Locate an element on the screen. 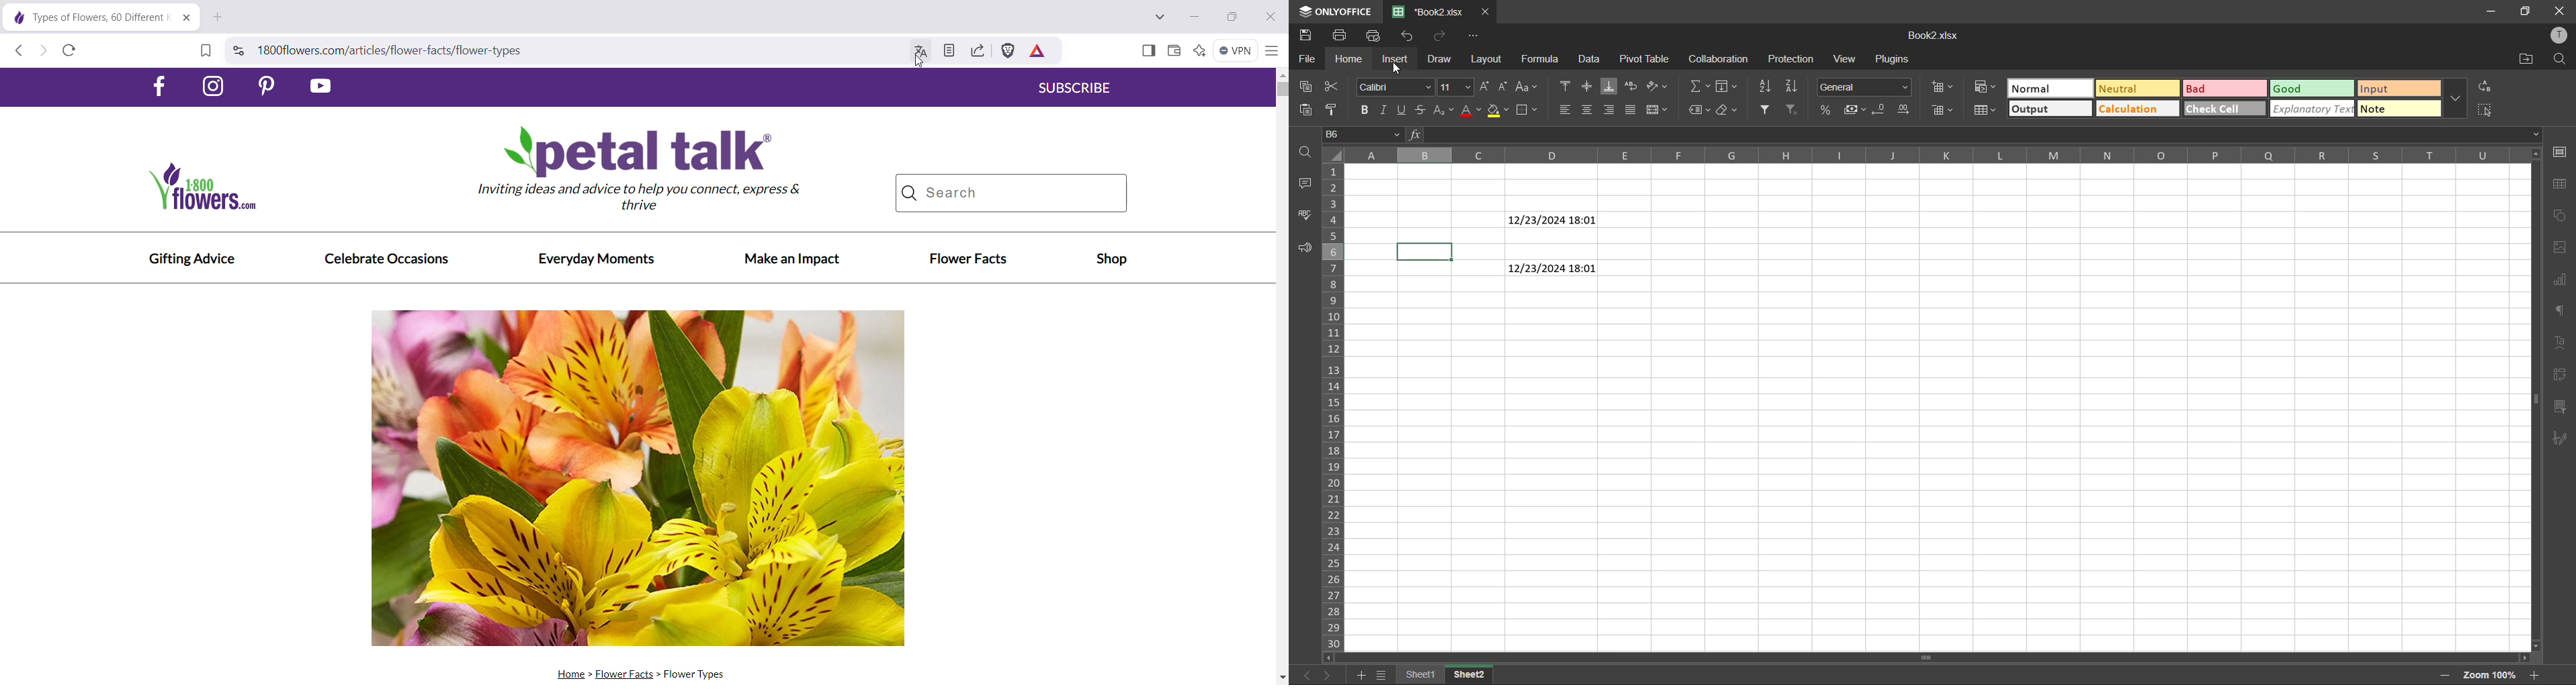  12/23/24 18:01 is located at coordinates (1553, 220).